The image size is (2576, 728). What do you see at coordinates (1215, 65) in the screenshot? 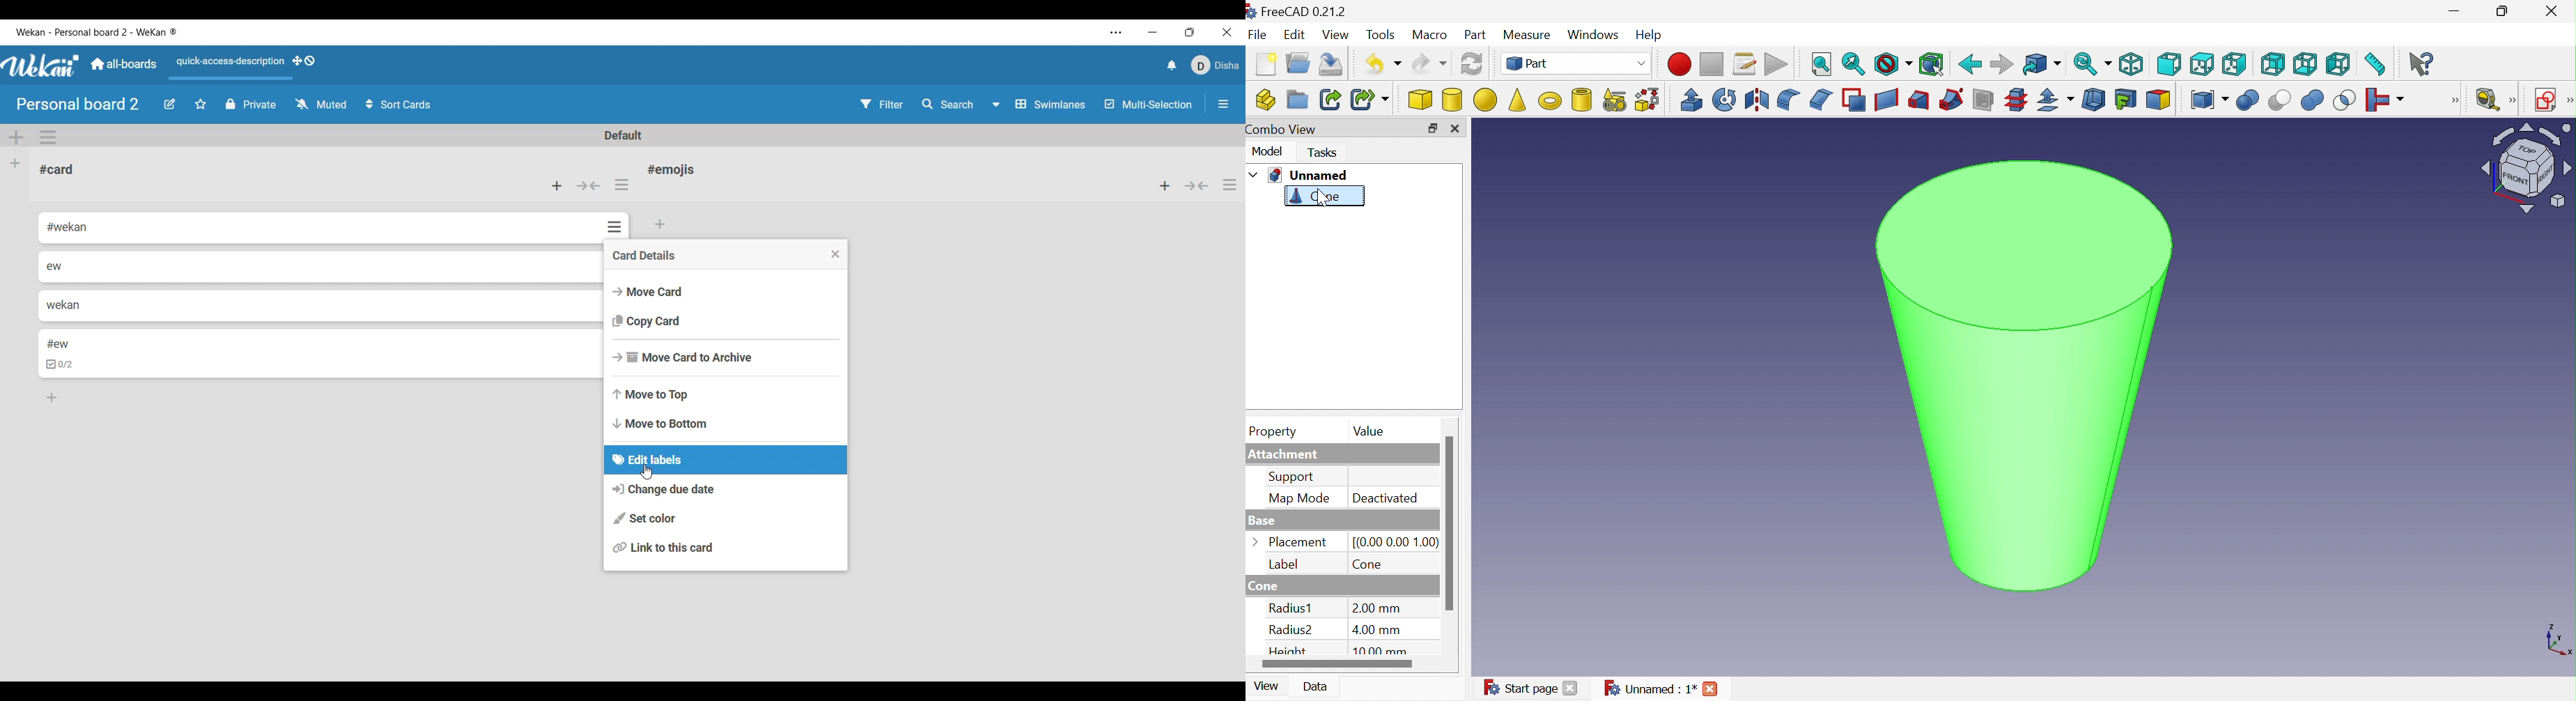
I see `Current account` at bounding box center [1215, 65].